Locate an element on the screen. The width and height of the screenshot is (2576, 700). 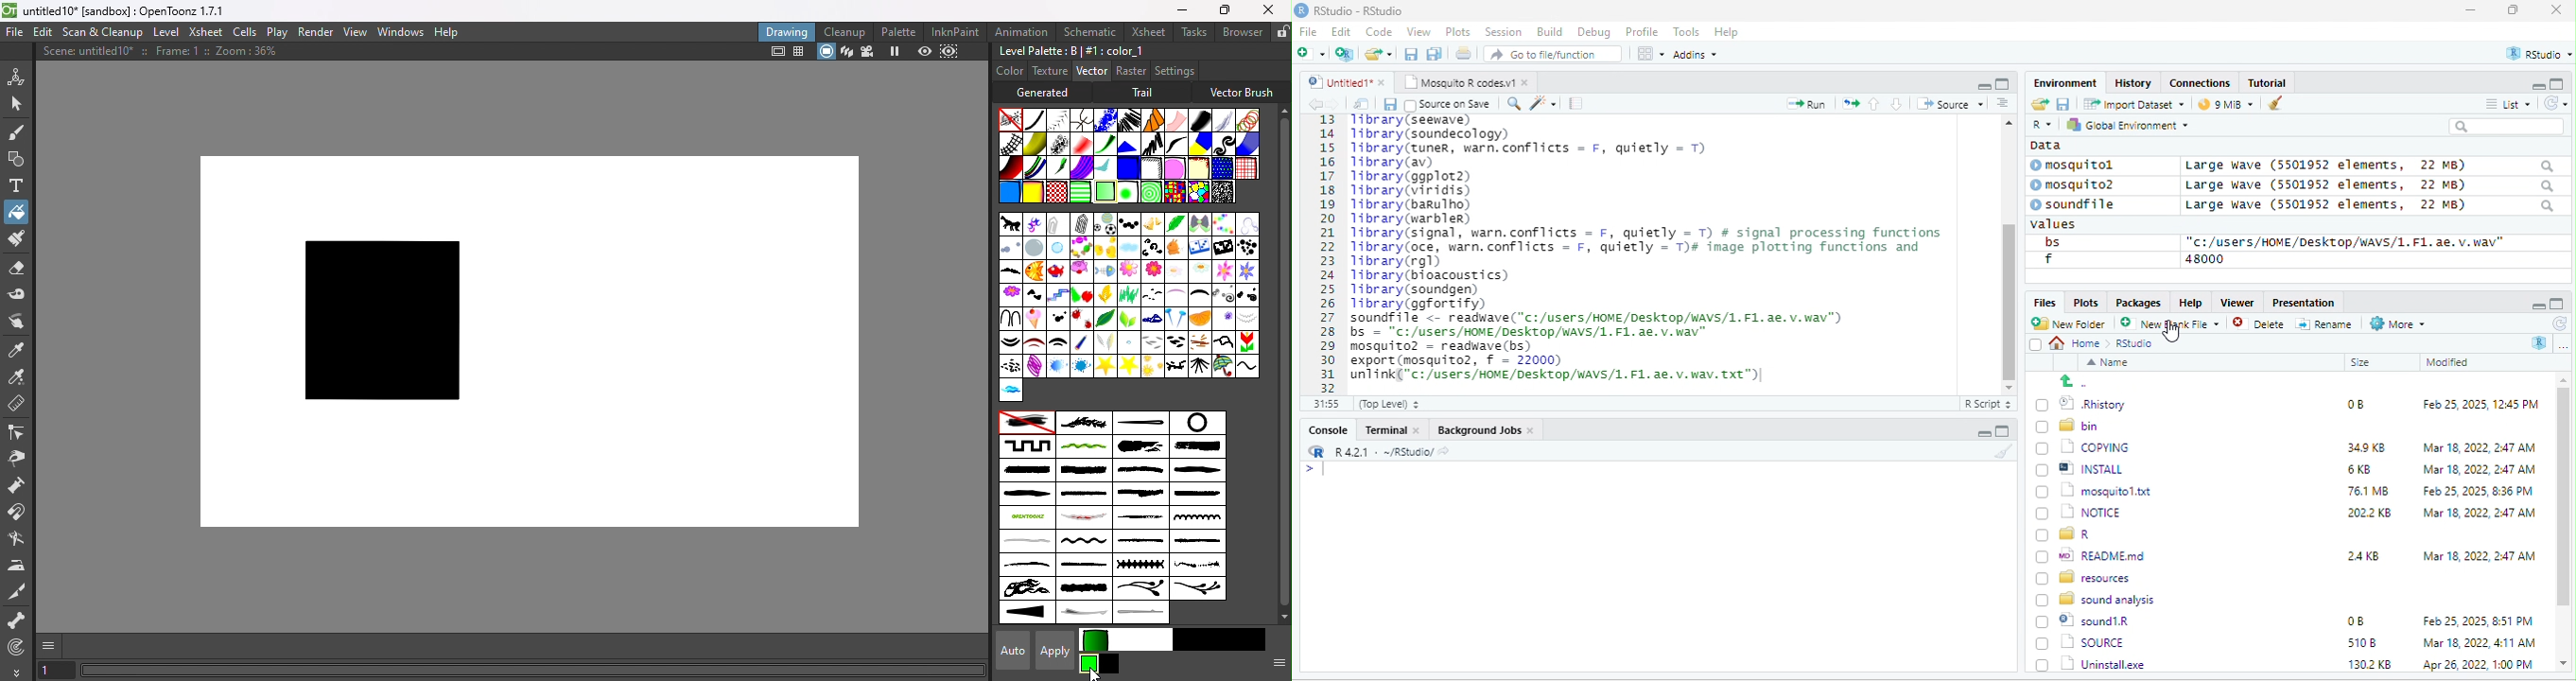
Feb 25, 2025, 8:51 PM is located at coordinates (2479, 622).